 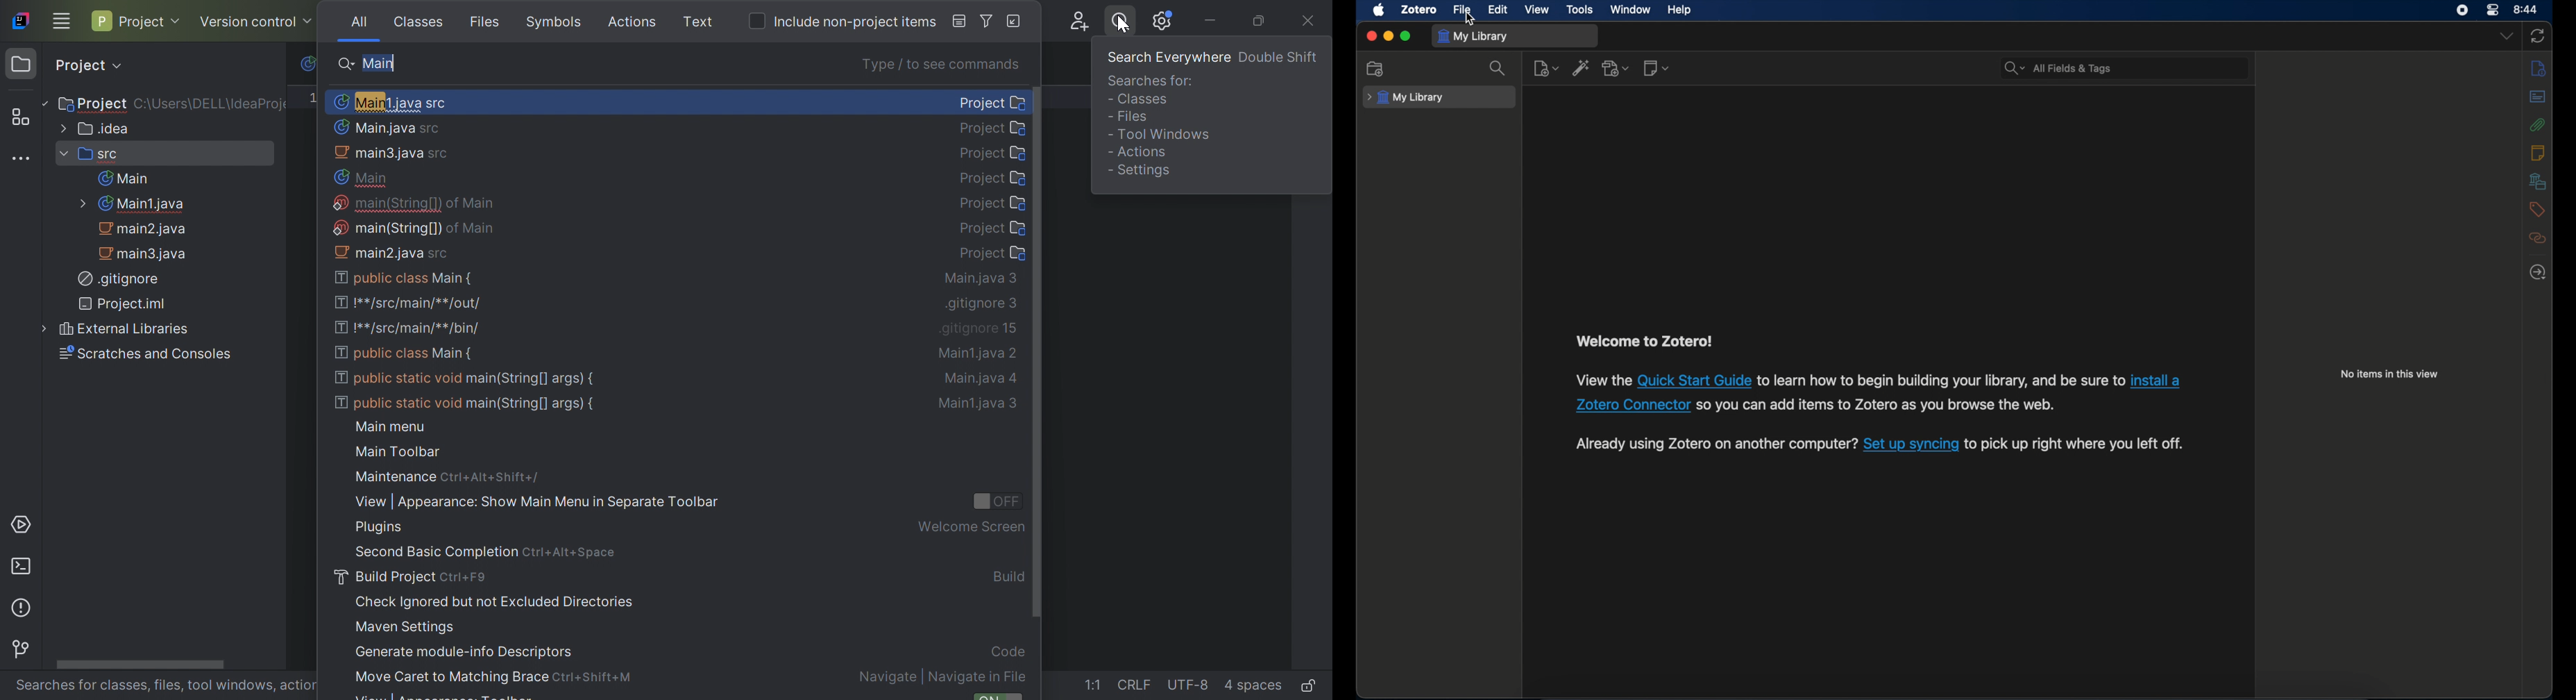 I want to click on software sync link, so click(x=1911, y=445).